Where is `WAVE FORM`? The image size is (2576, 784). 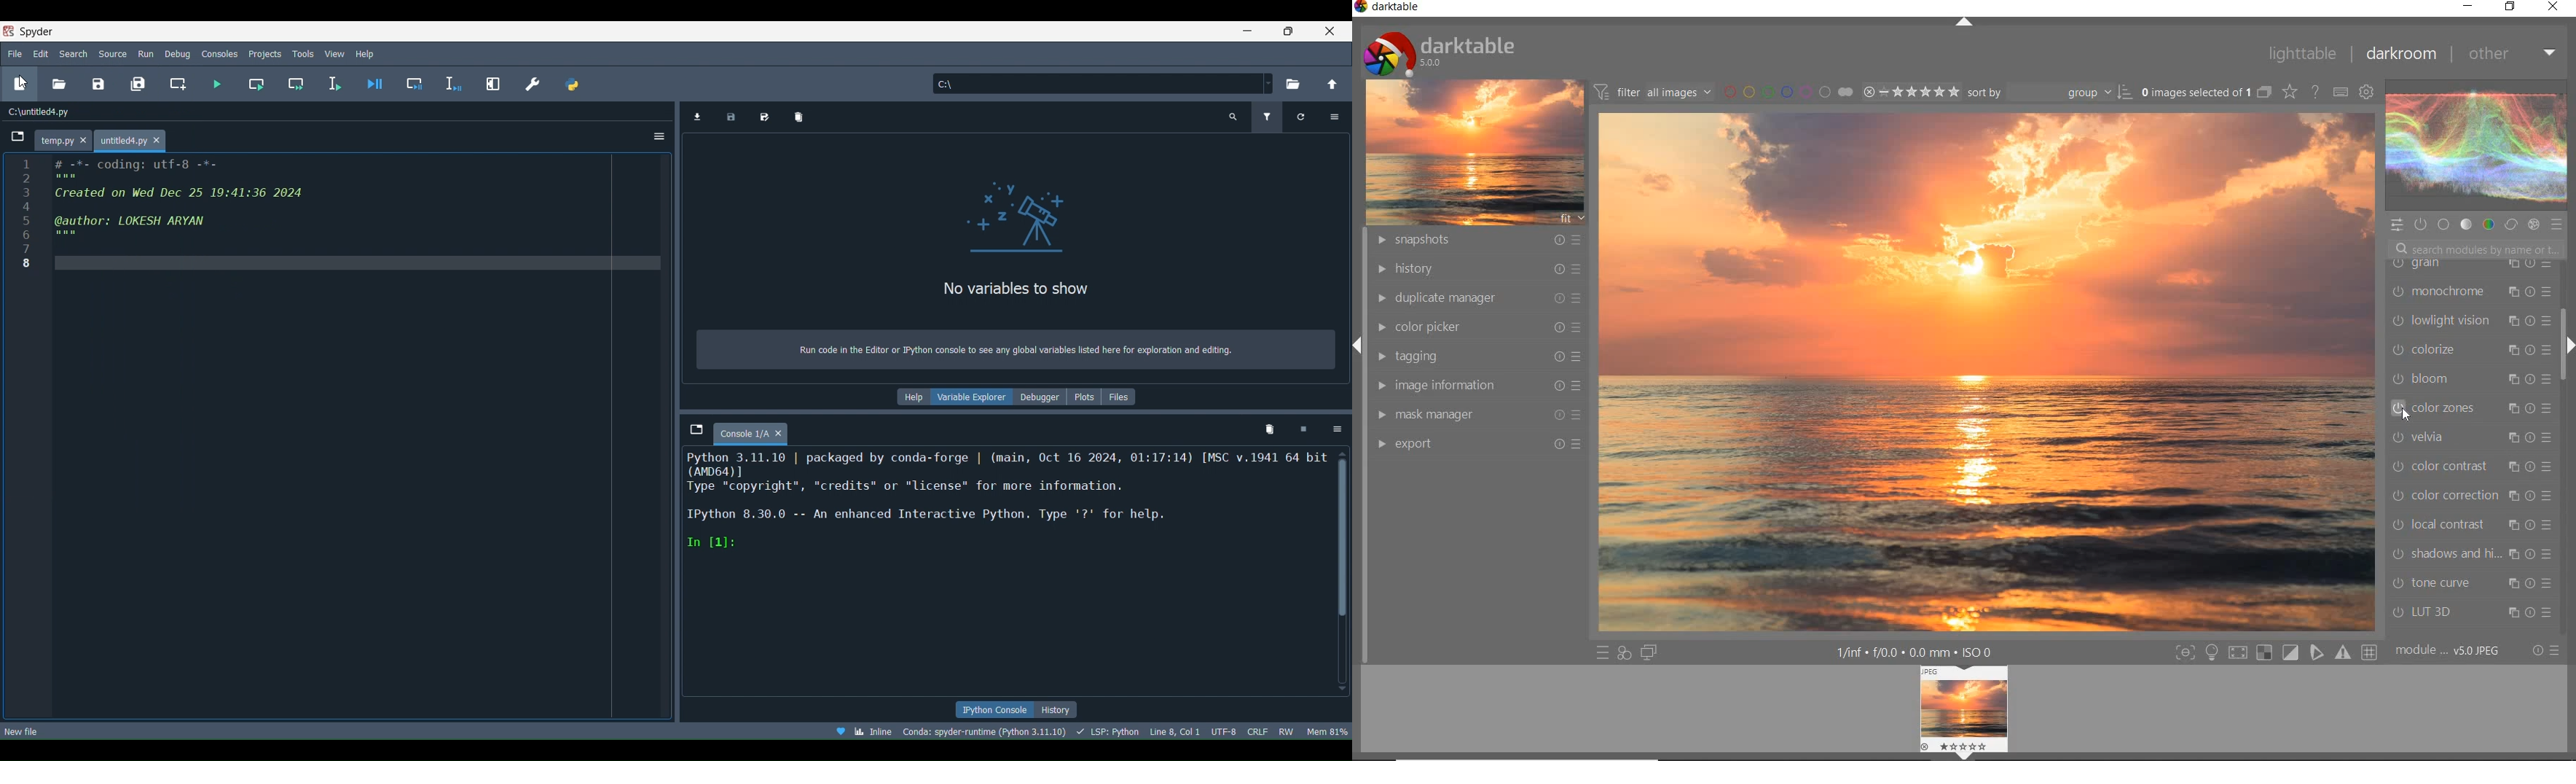 WAVE FORM is located at coordinates (2475, 147).